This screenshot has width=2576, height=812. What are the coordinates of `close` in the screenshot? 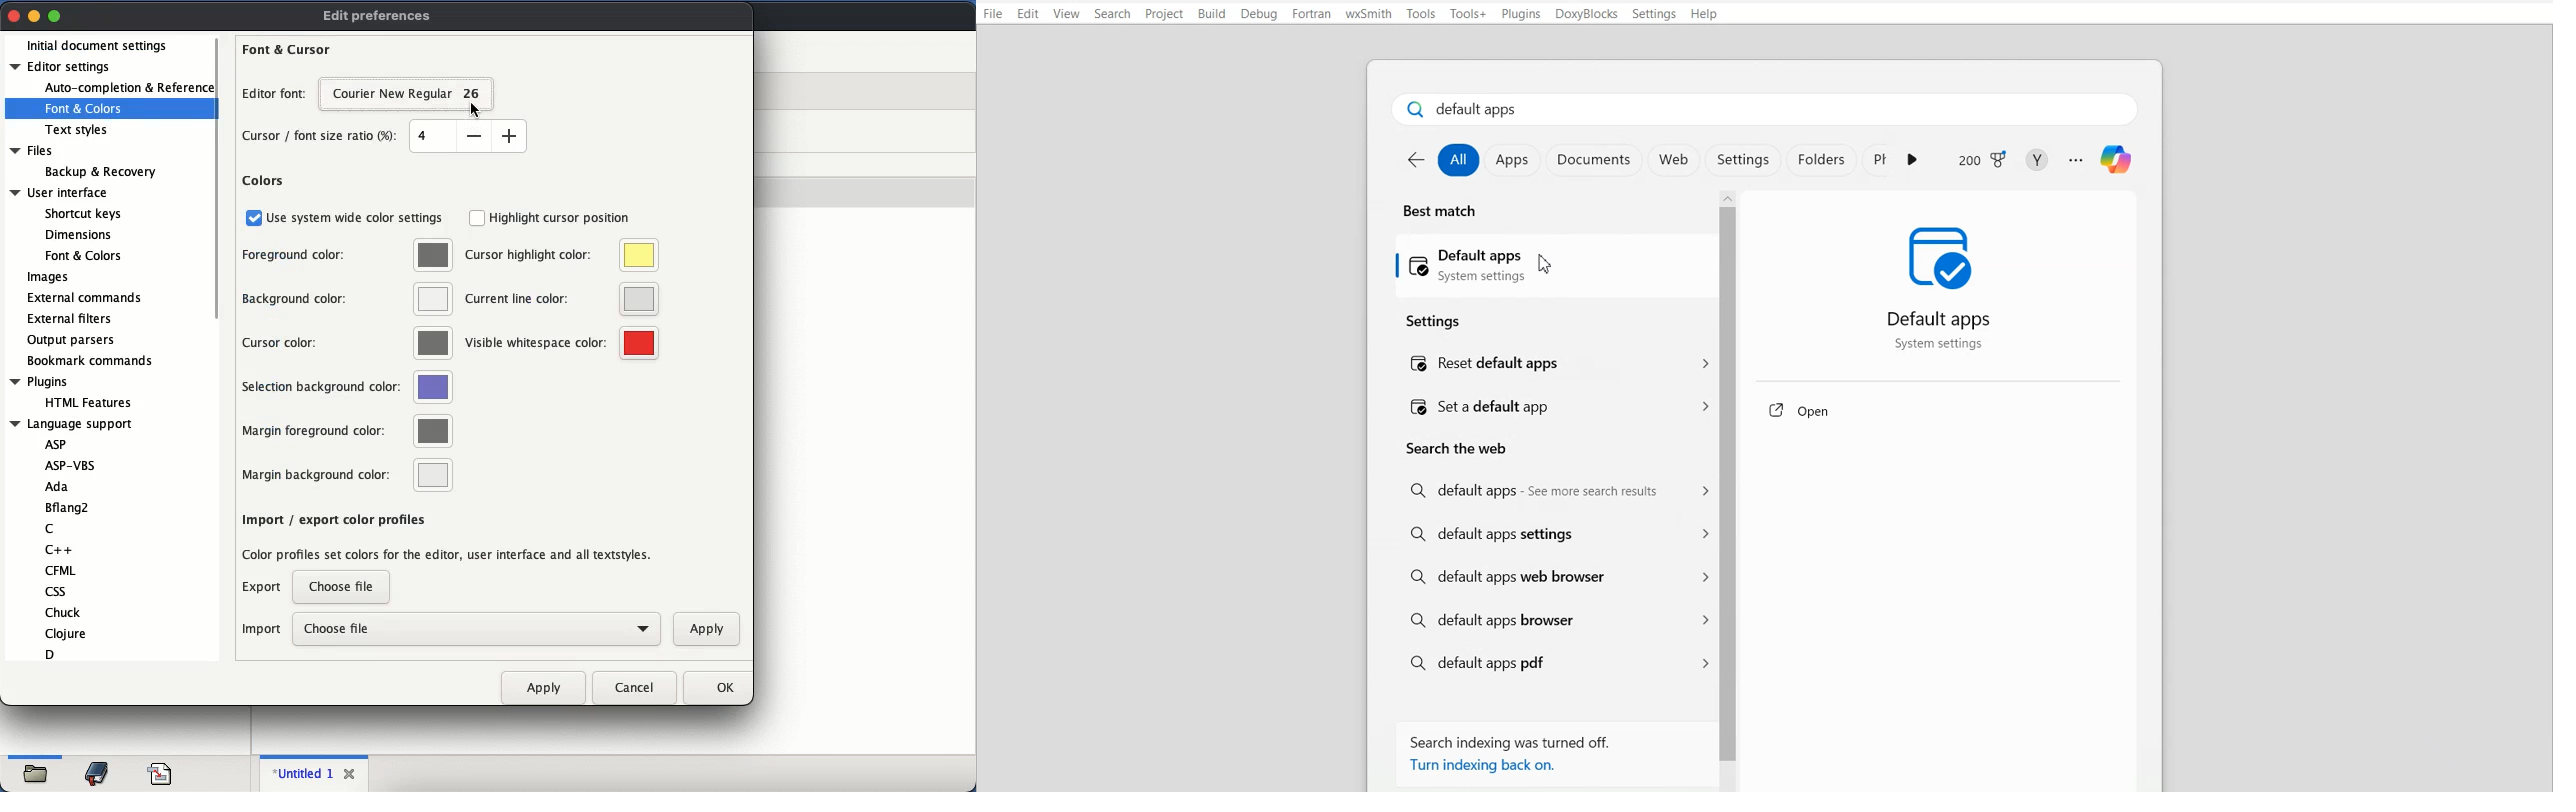 It's located at (15, 17).